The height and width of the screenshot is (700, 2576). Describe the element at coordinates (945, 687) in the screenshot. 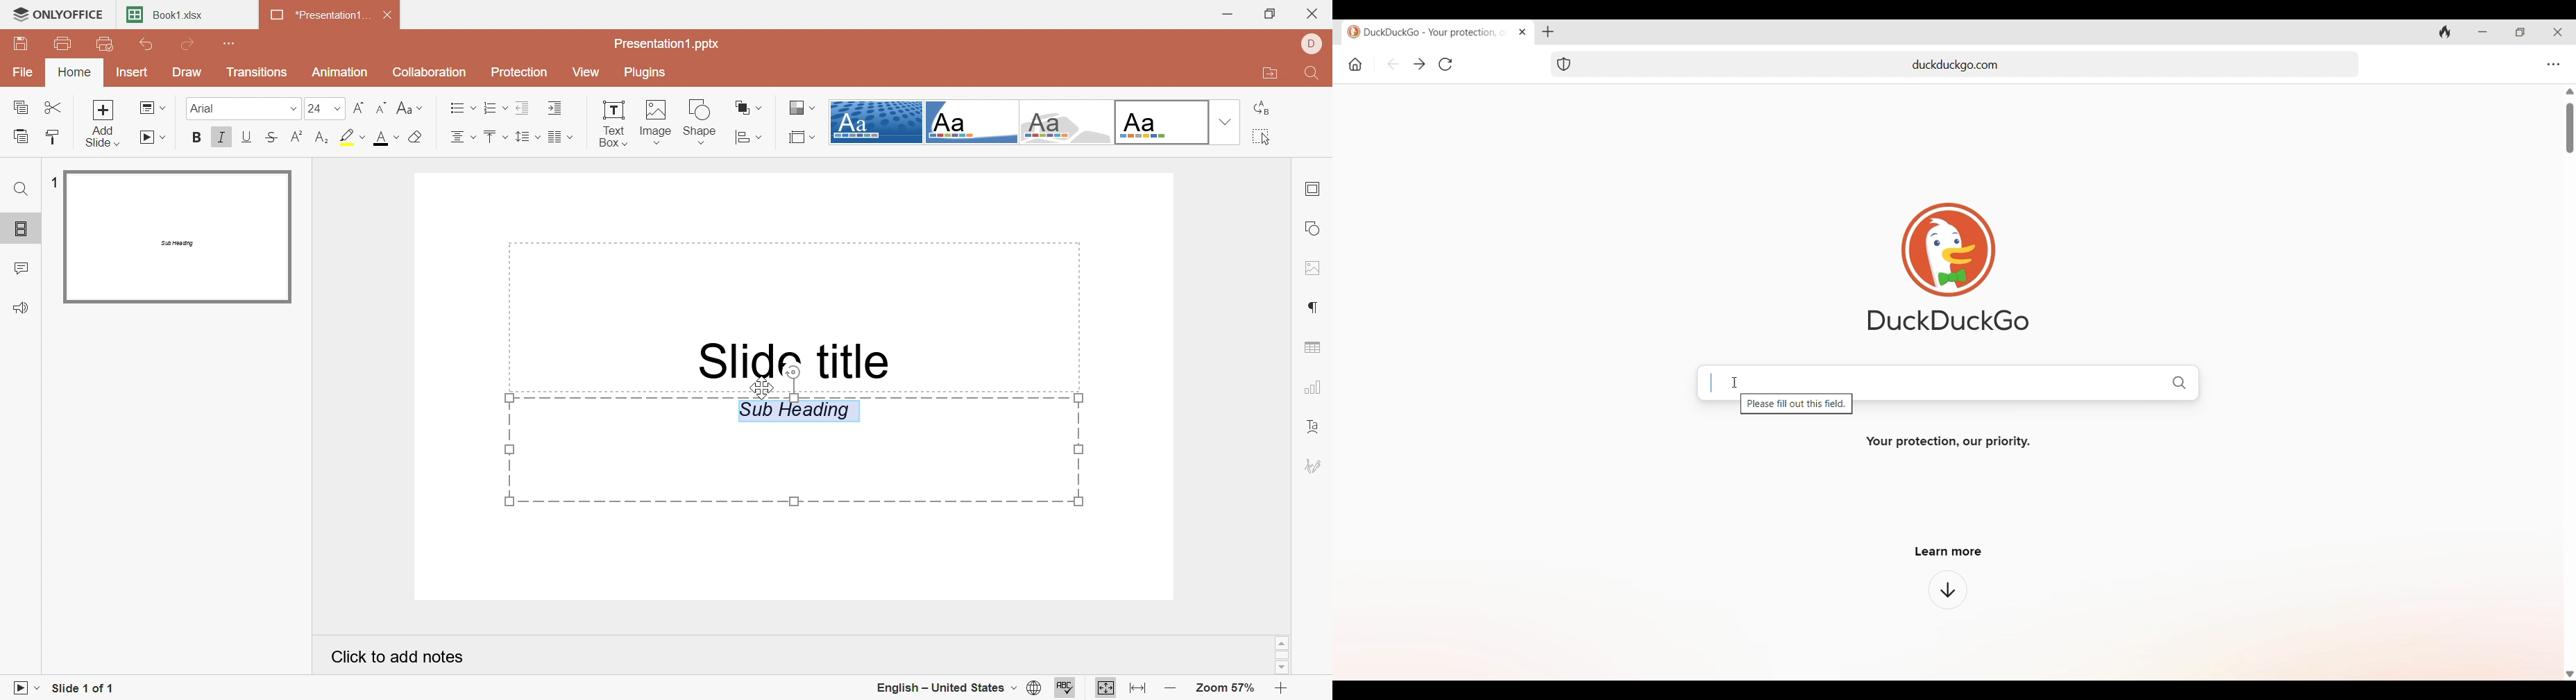

I see `English - United States` at that location.